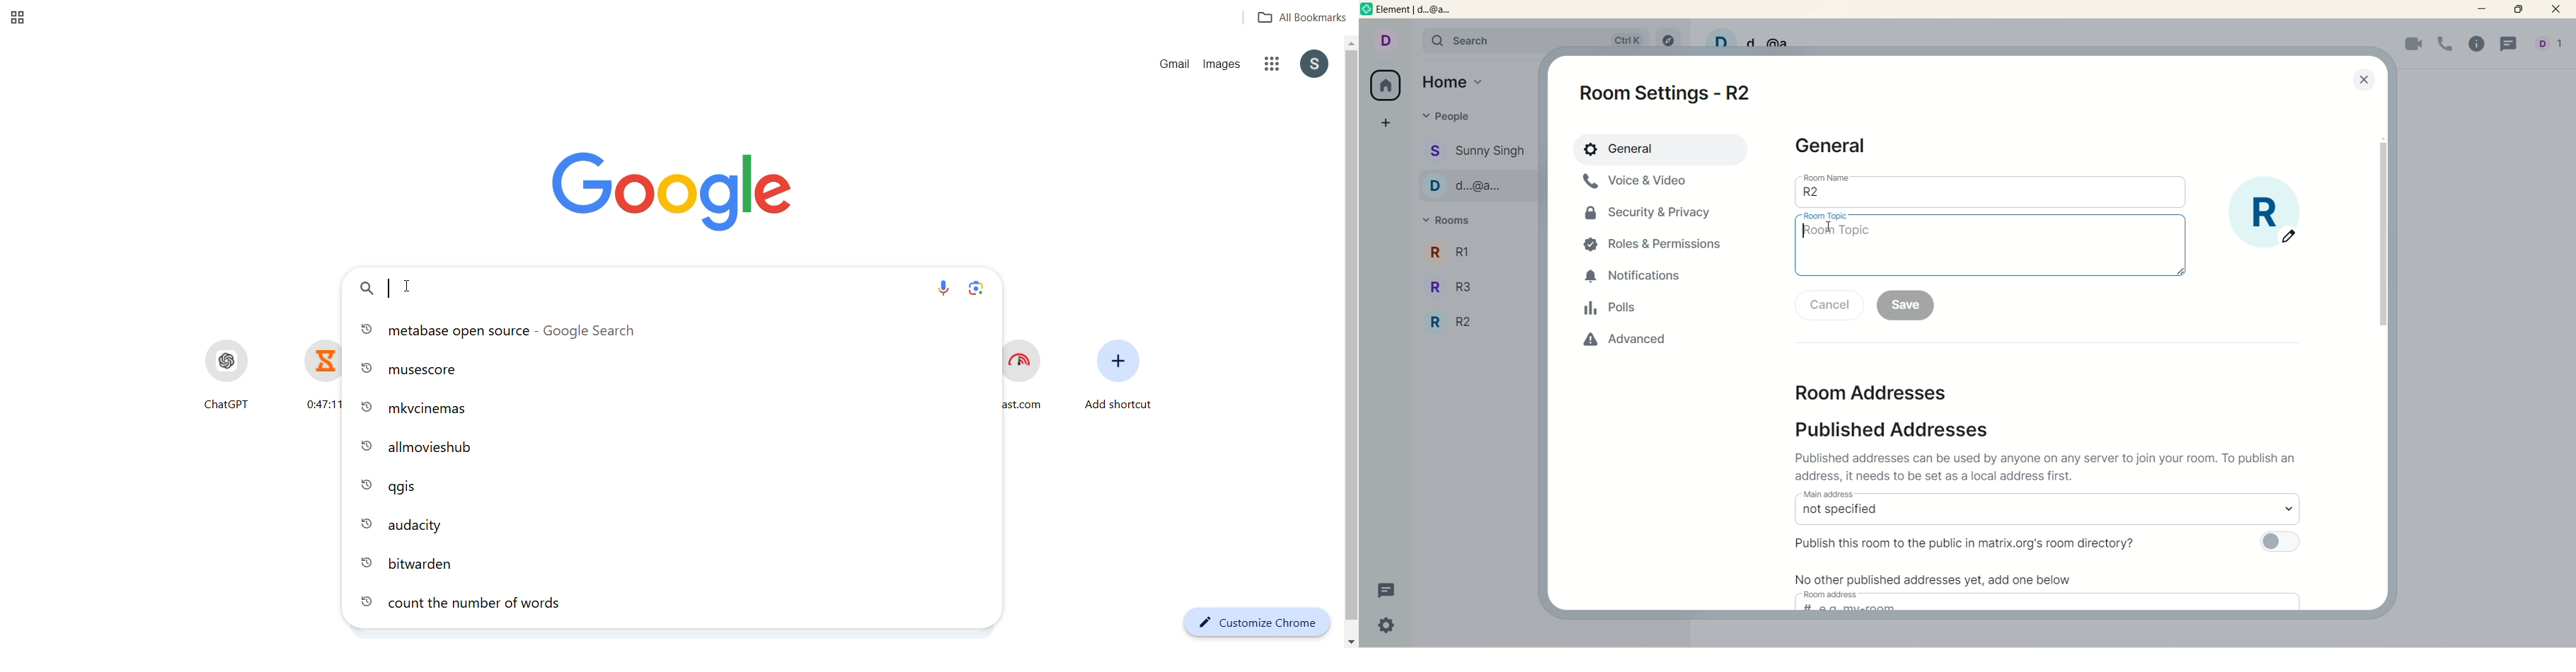  Describe the element at coordinates (945, 289) in the screenshot. I see `Mic` at that location.